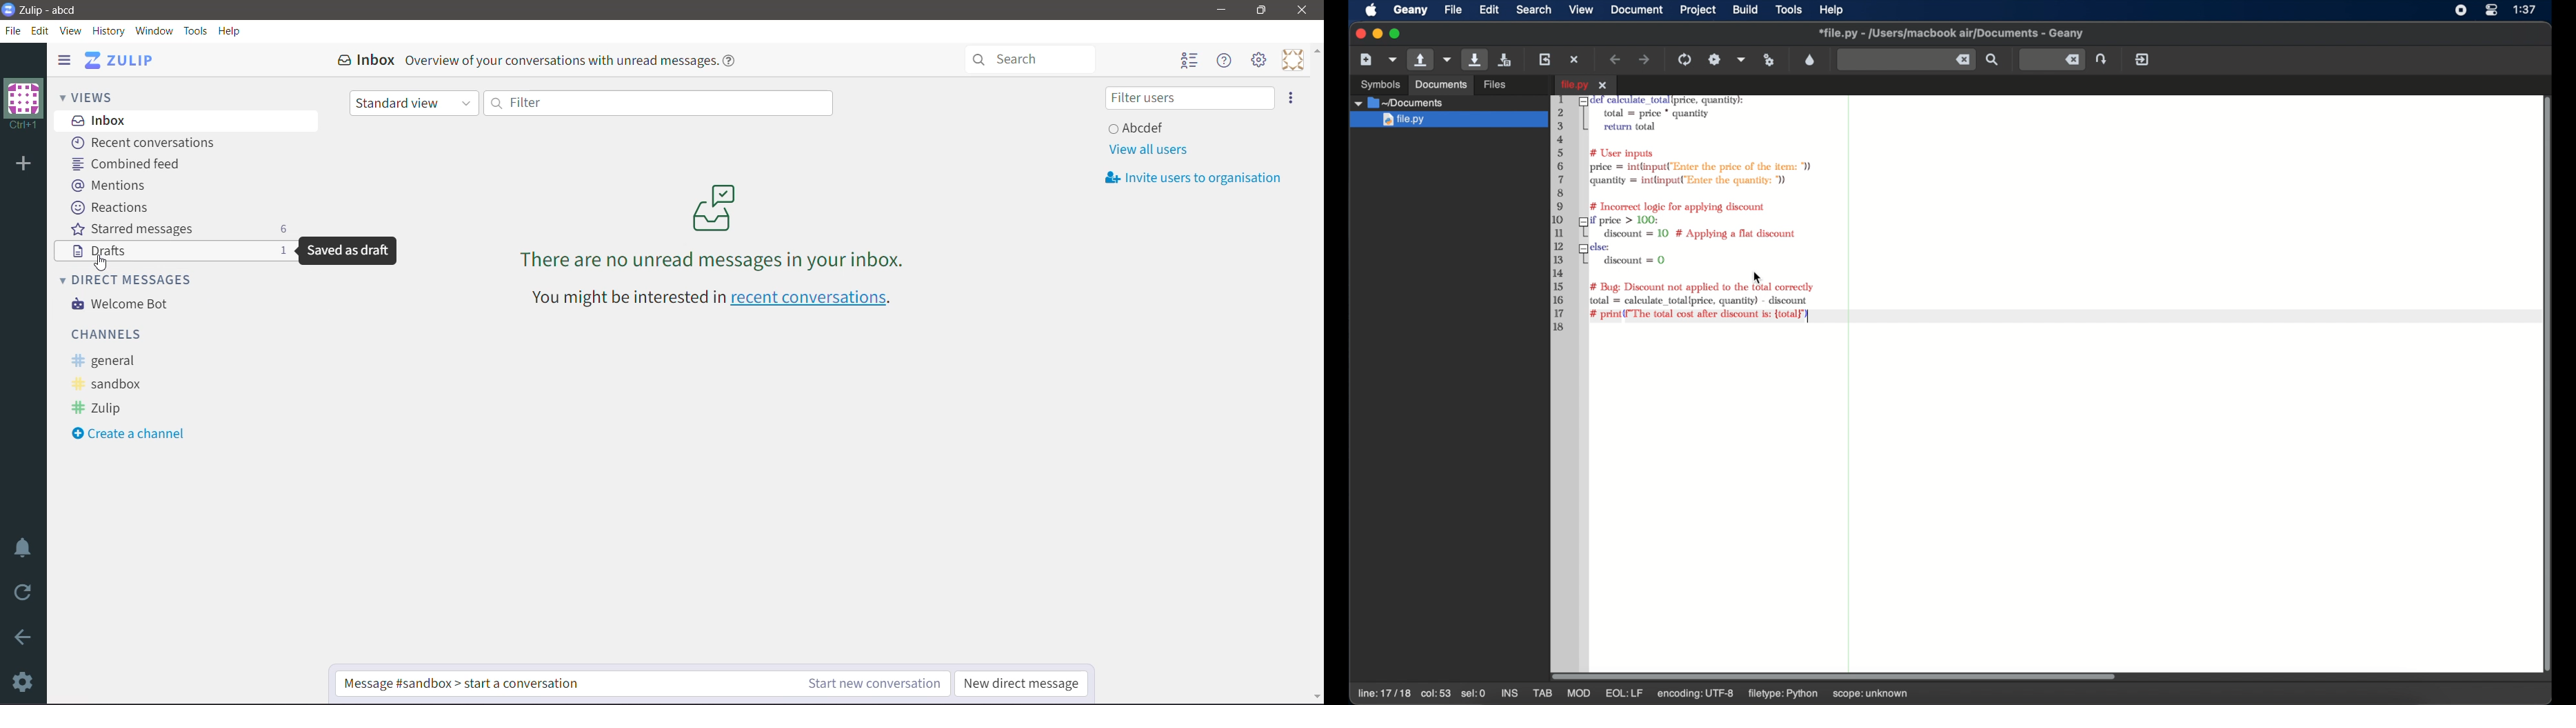 The image size is (2576, 728). What do you see at coordinates (112, 385) in the screenshot?
I see `sandbox` at bounding box center [112, 385].